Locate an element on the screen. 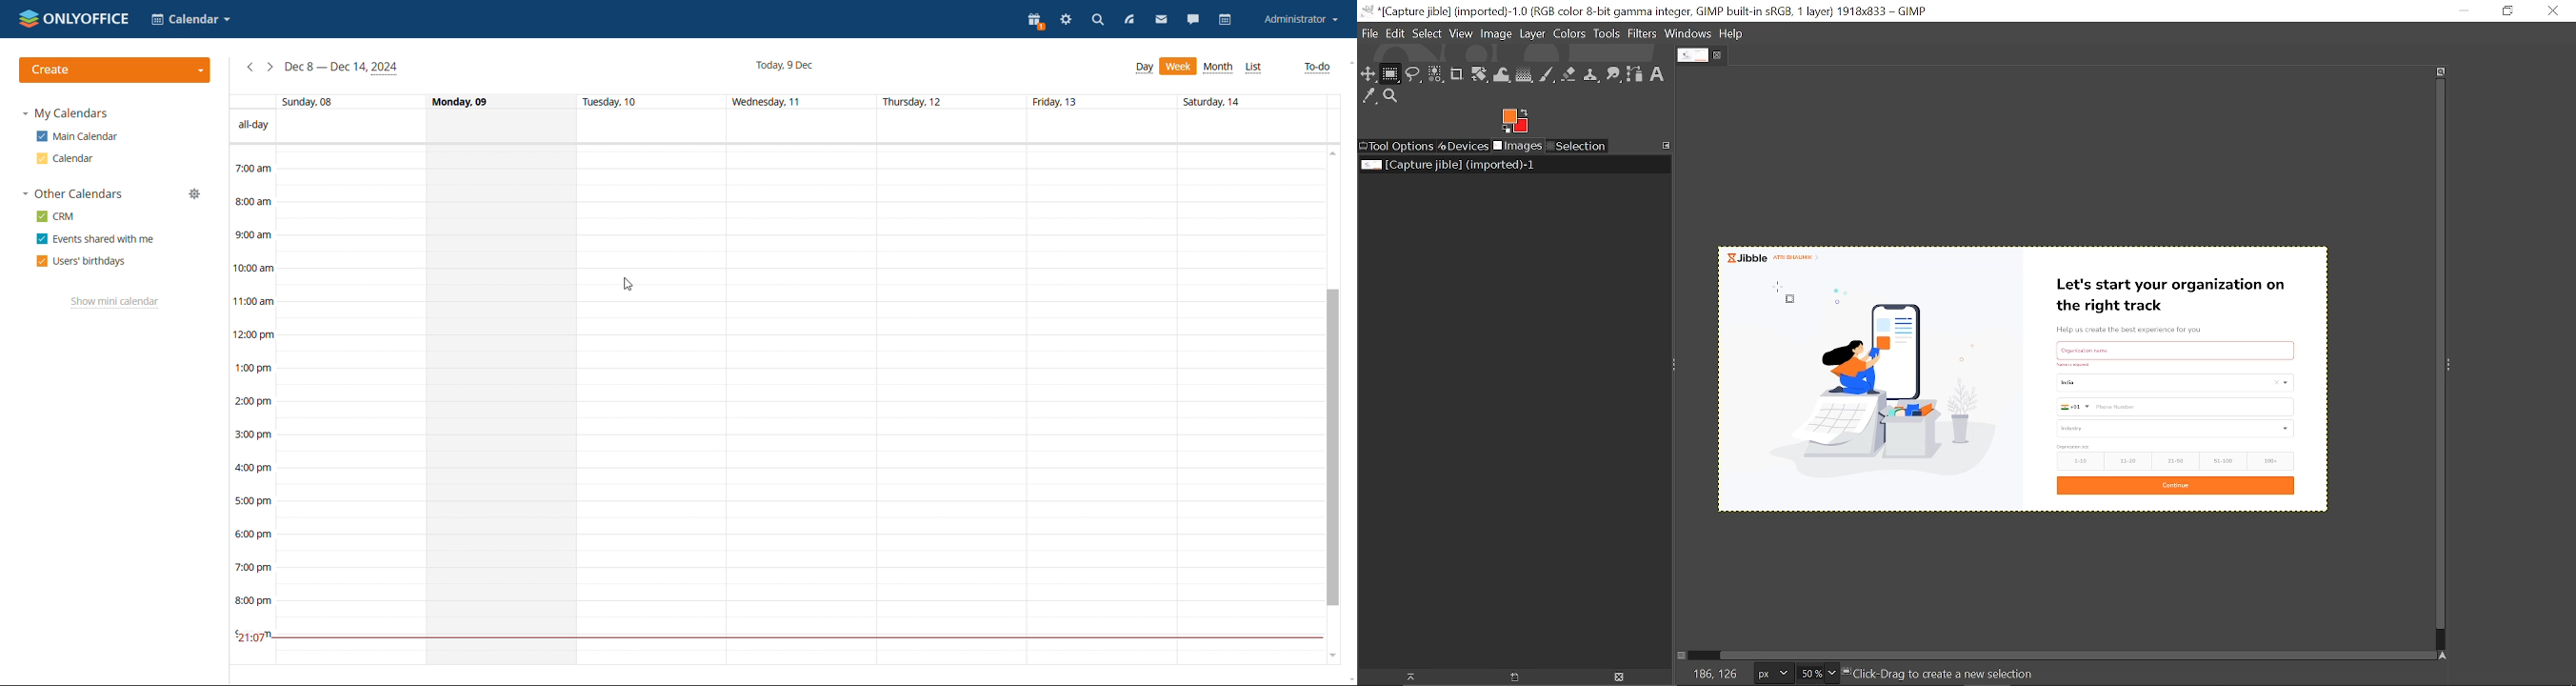 The height and width of the screenshot is (700, 2576). days is located at coordinates (776, 102).